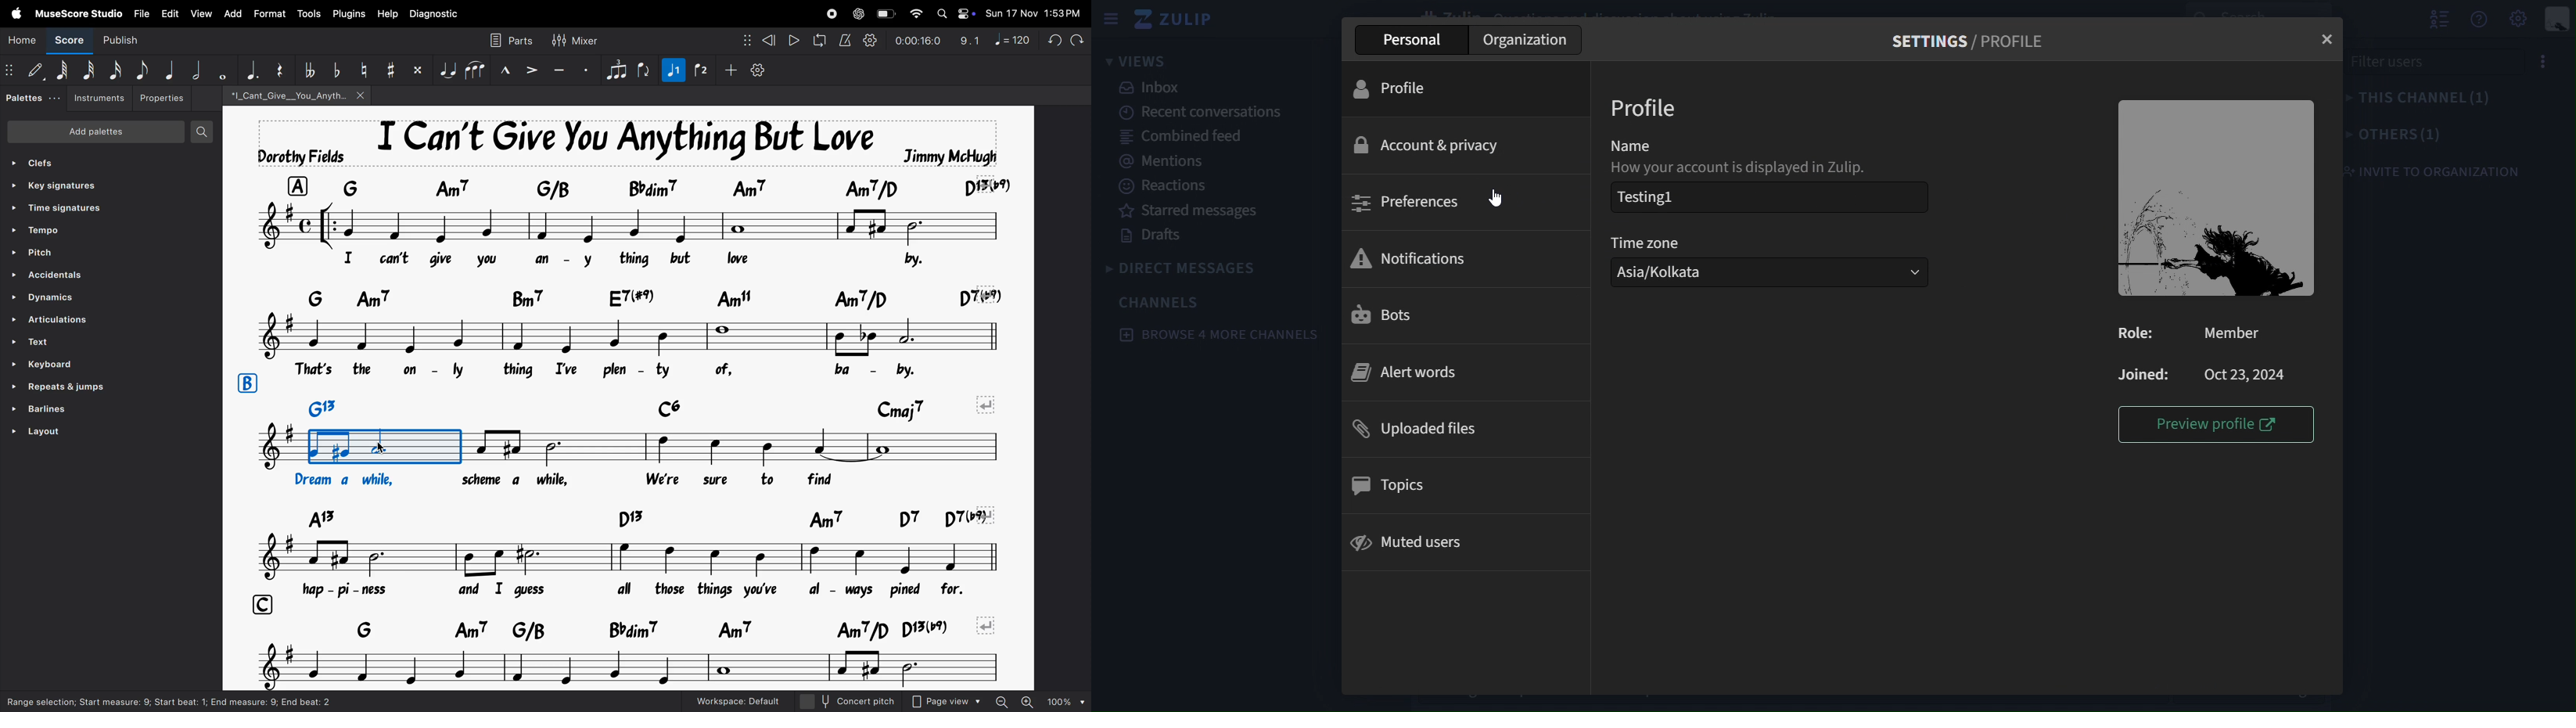  What do you see at coordinates (1083, 701) in the screenshot?
I see `` at bounding box center [1083, 701].